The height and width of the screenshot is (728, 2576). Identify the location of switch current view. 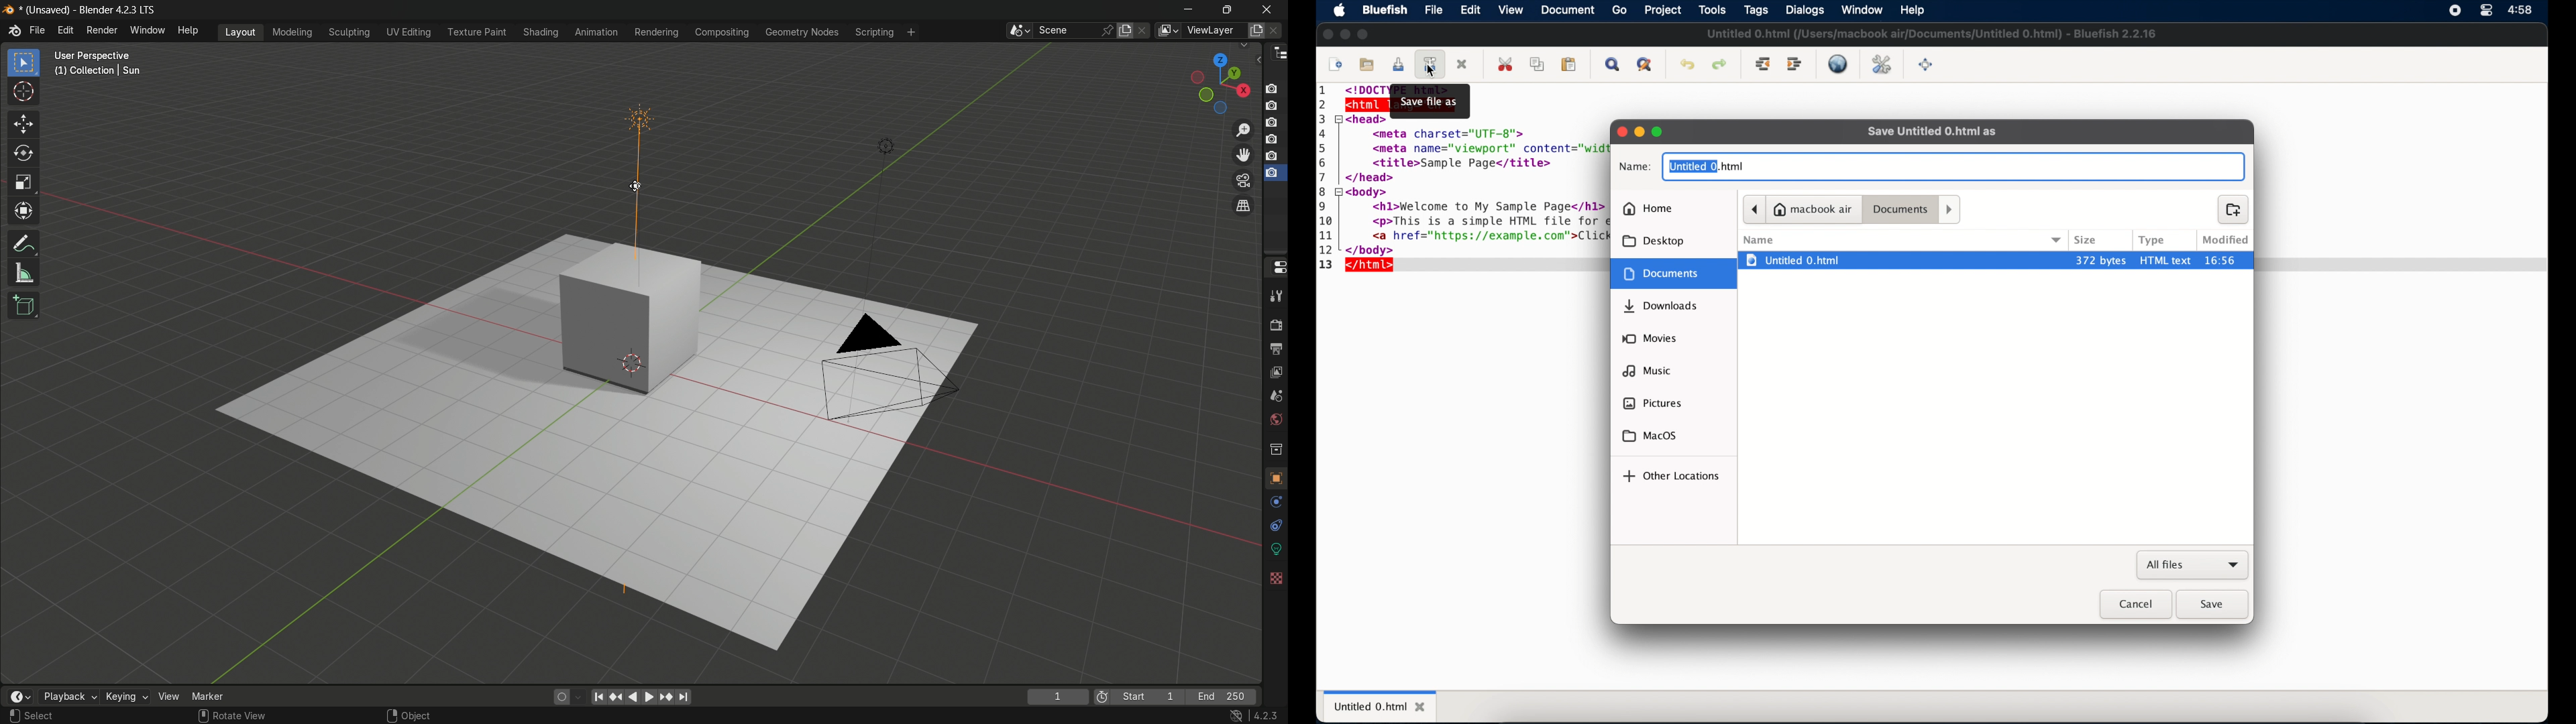
(1244, 206).